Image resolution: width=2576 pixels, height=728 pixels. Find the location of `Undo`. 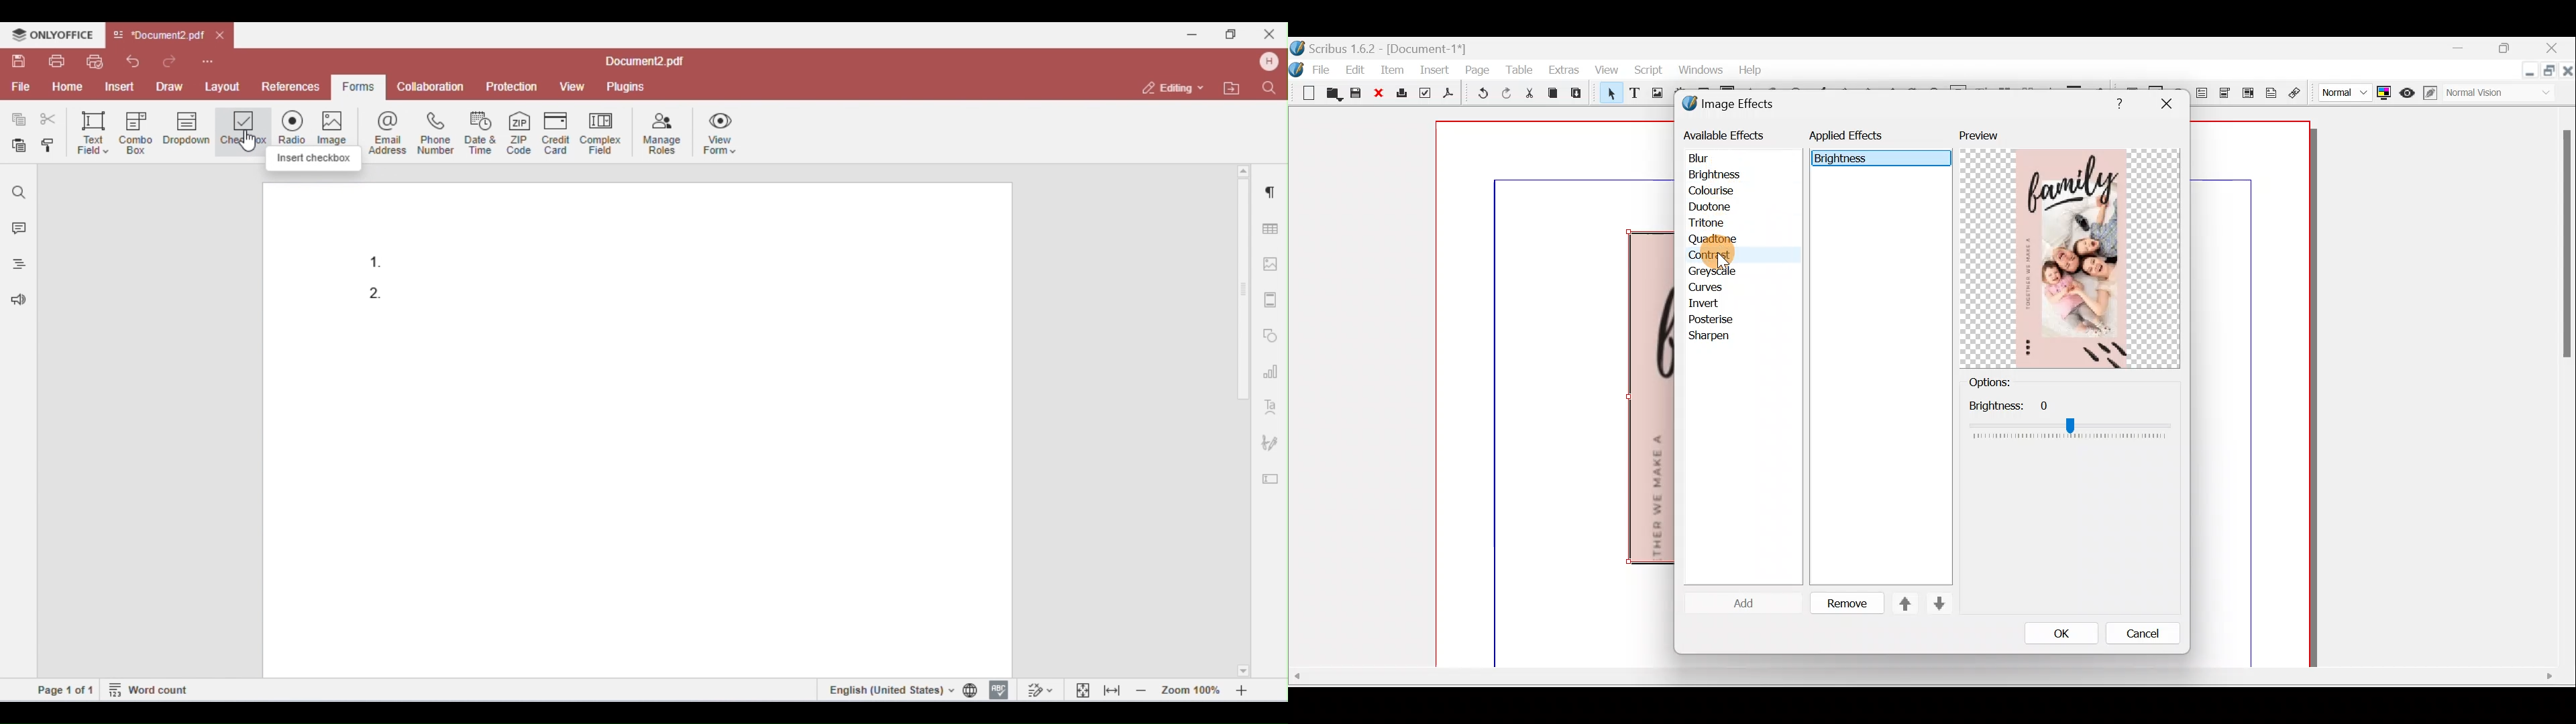

Undo is located at coordinates (1480, 95).